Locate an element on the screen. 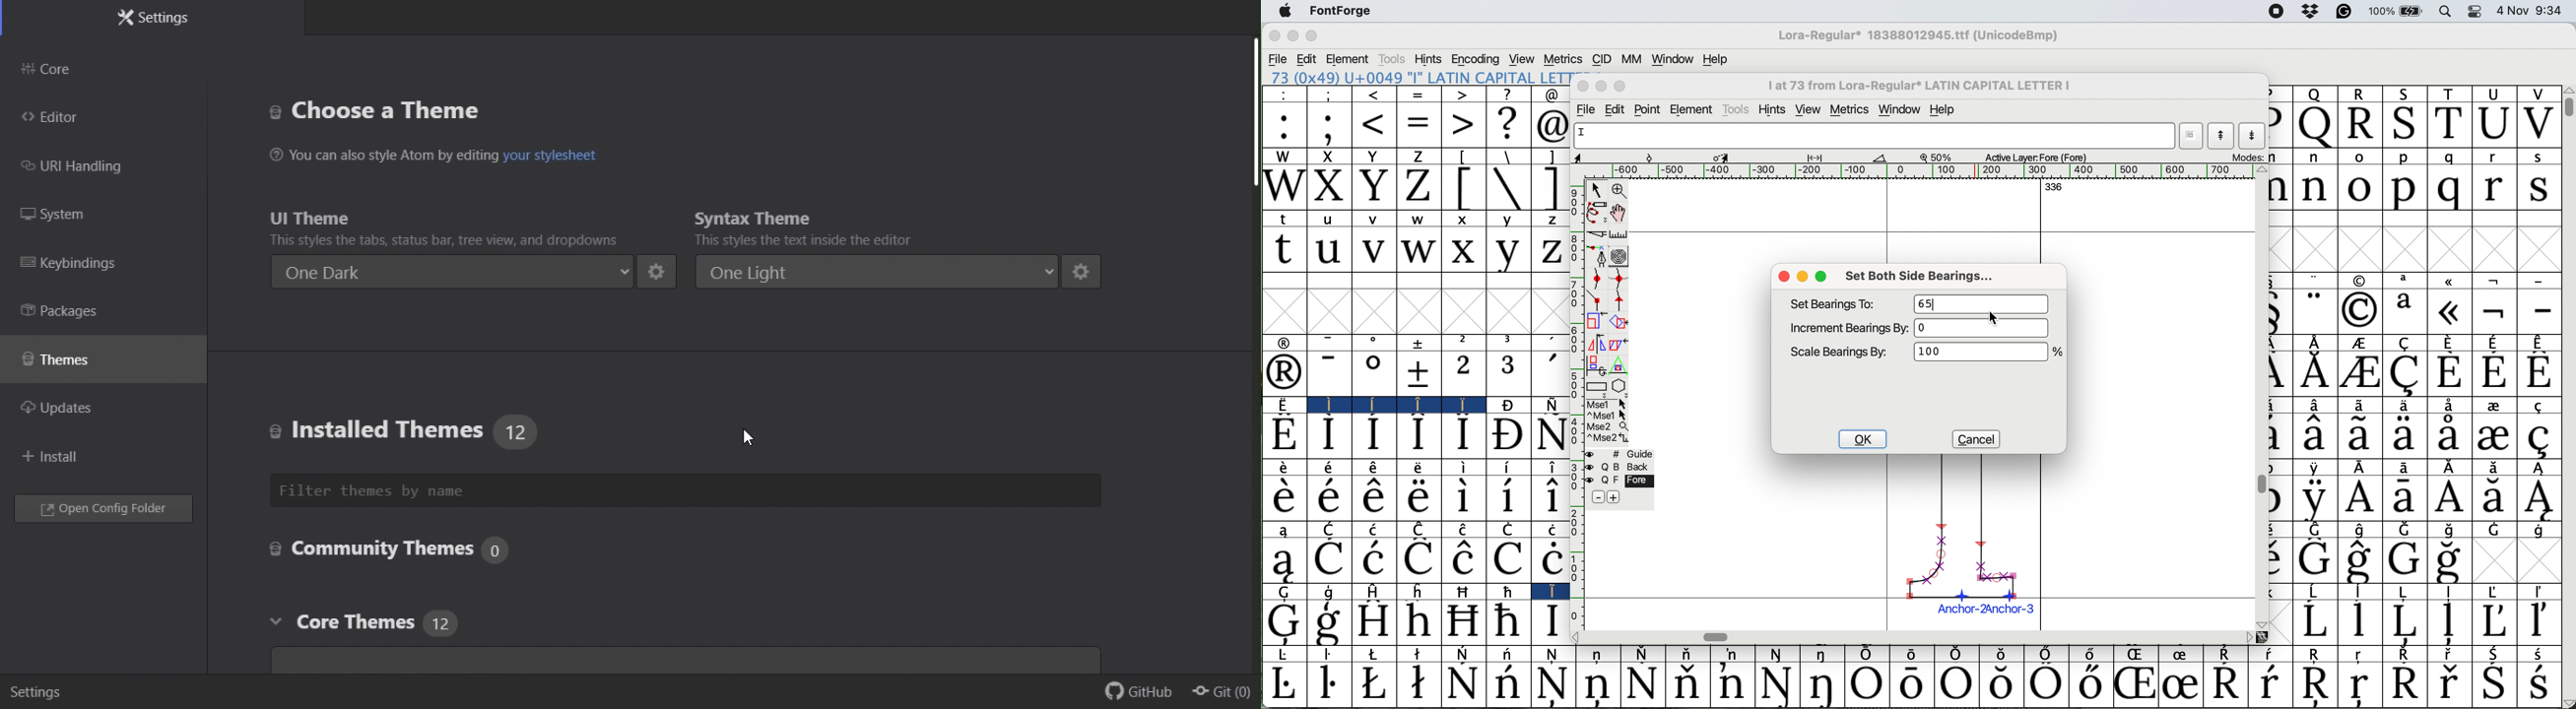  Symbol is located at coordinates (2364, 561).